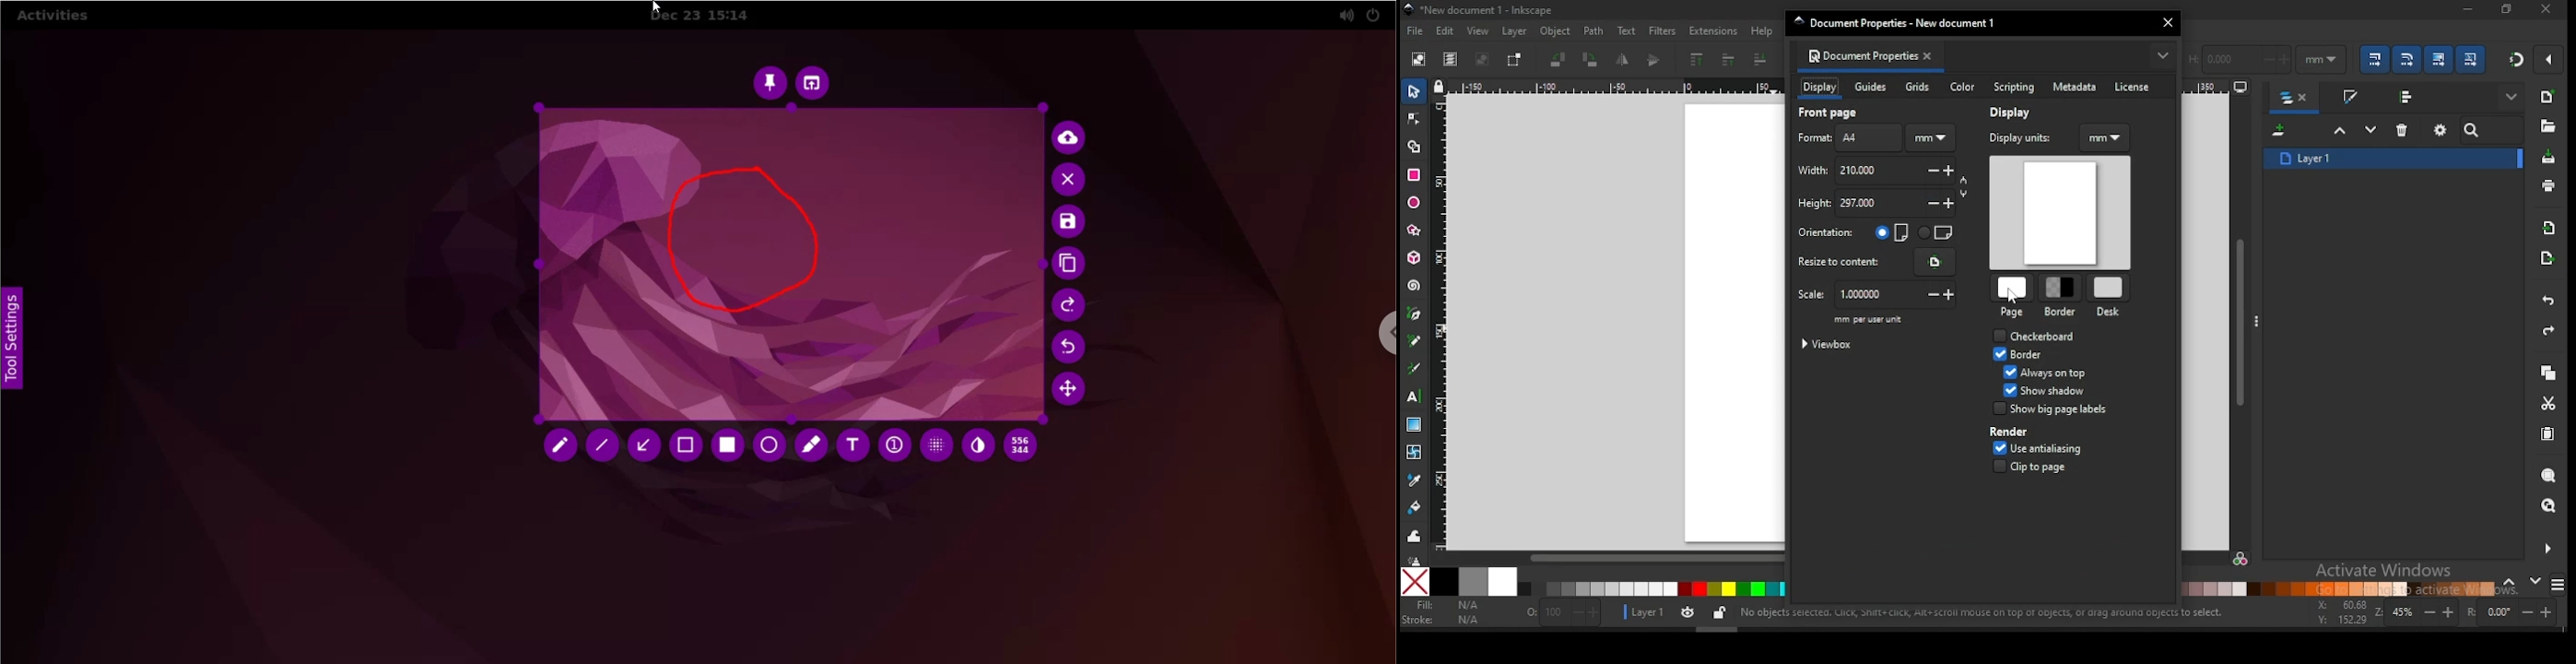 The width and height of the screenshot is (2576, 672). What do you see at coordinates (1415, 145) in the screenshot?
I see `shape builder tool` at bounding box center [1415, 145].